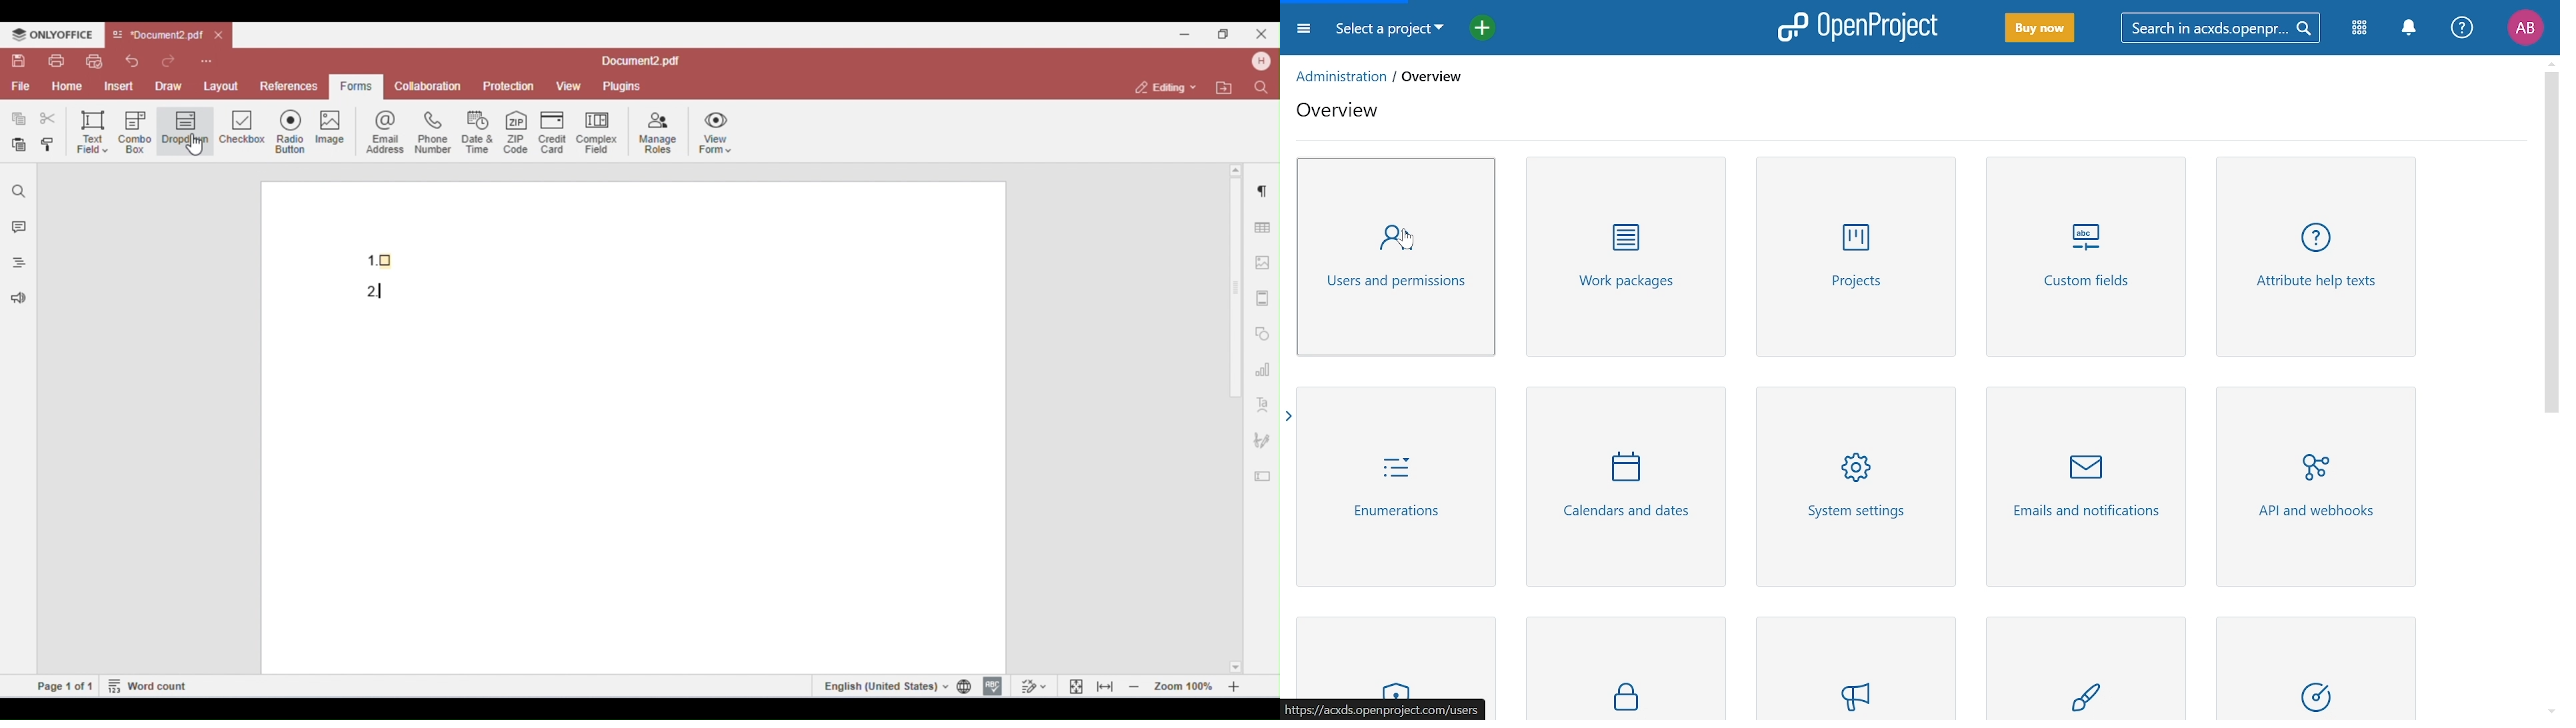 Image resolution: width=2576 pixels, height=728 pixels. I want to click on Move down, so click(2550, 711).